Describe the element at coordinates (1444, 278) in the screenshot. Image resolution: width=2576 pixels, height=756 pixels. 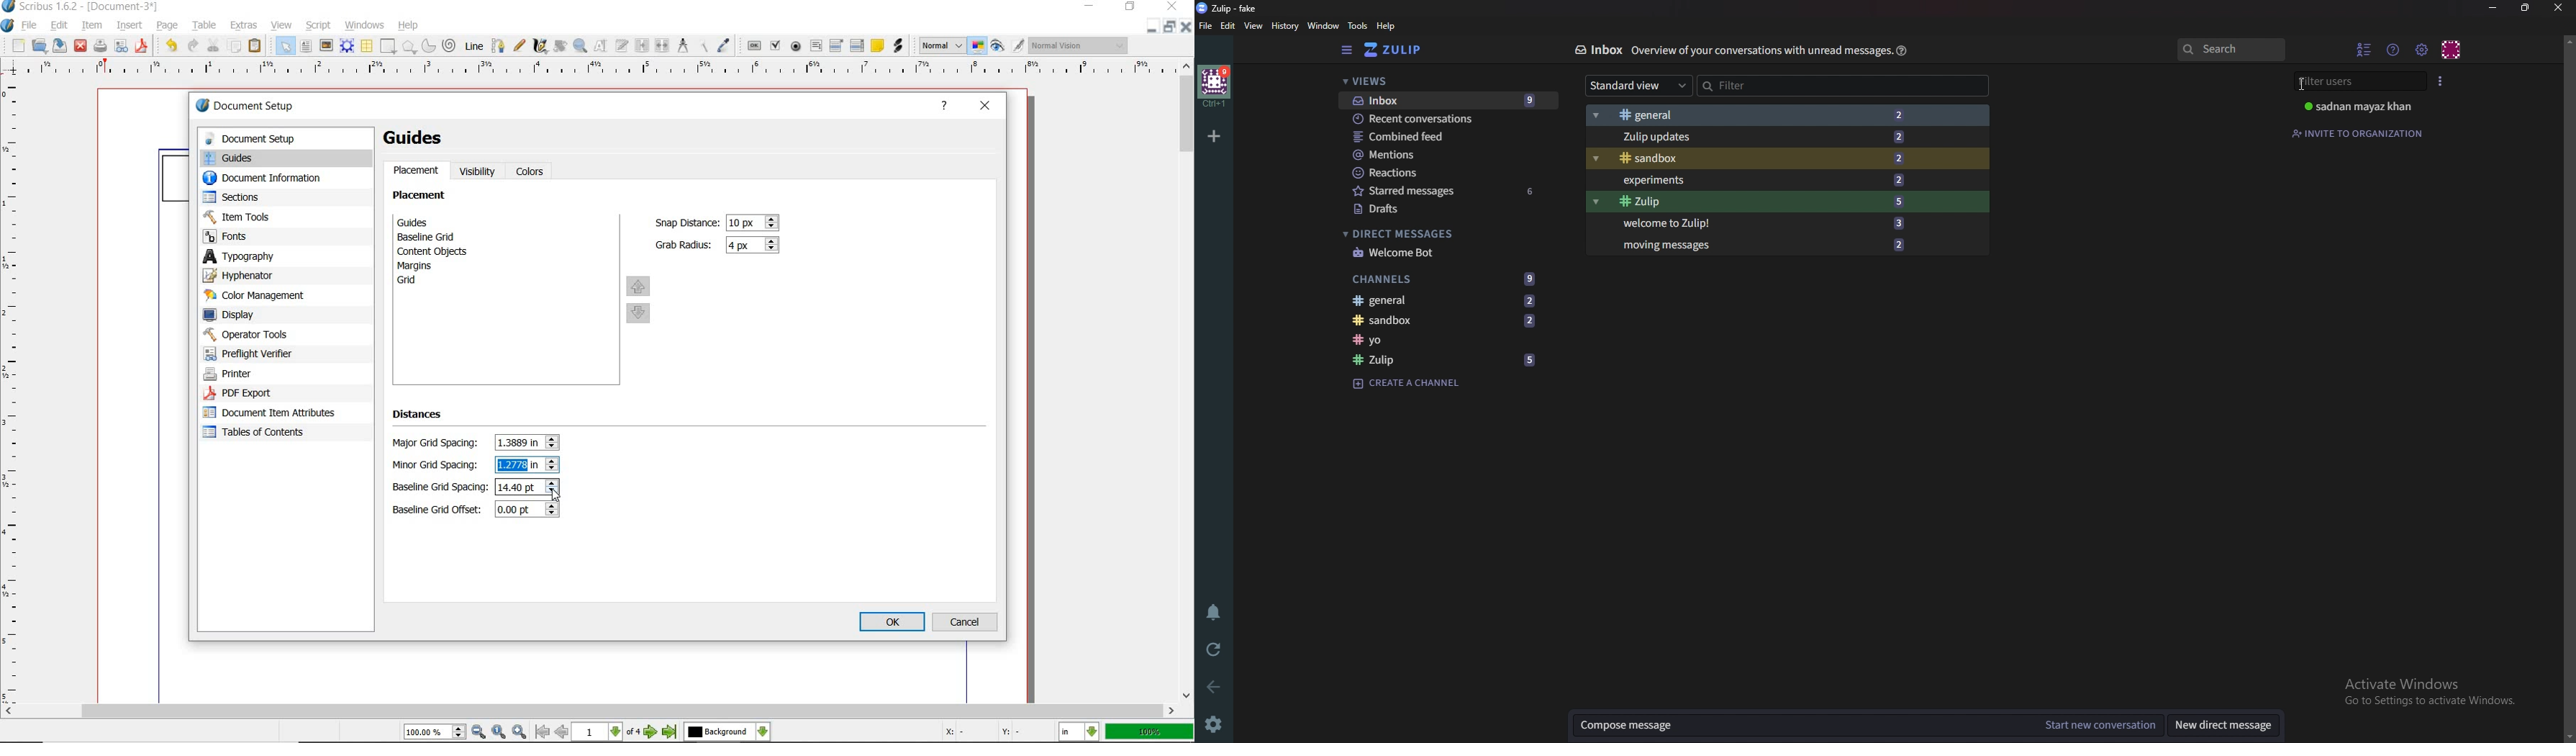
I see `Channels` at that location.